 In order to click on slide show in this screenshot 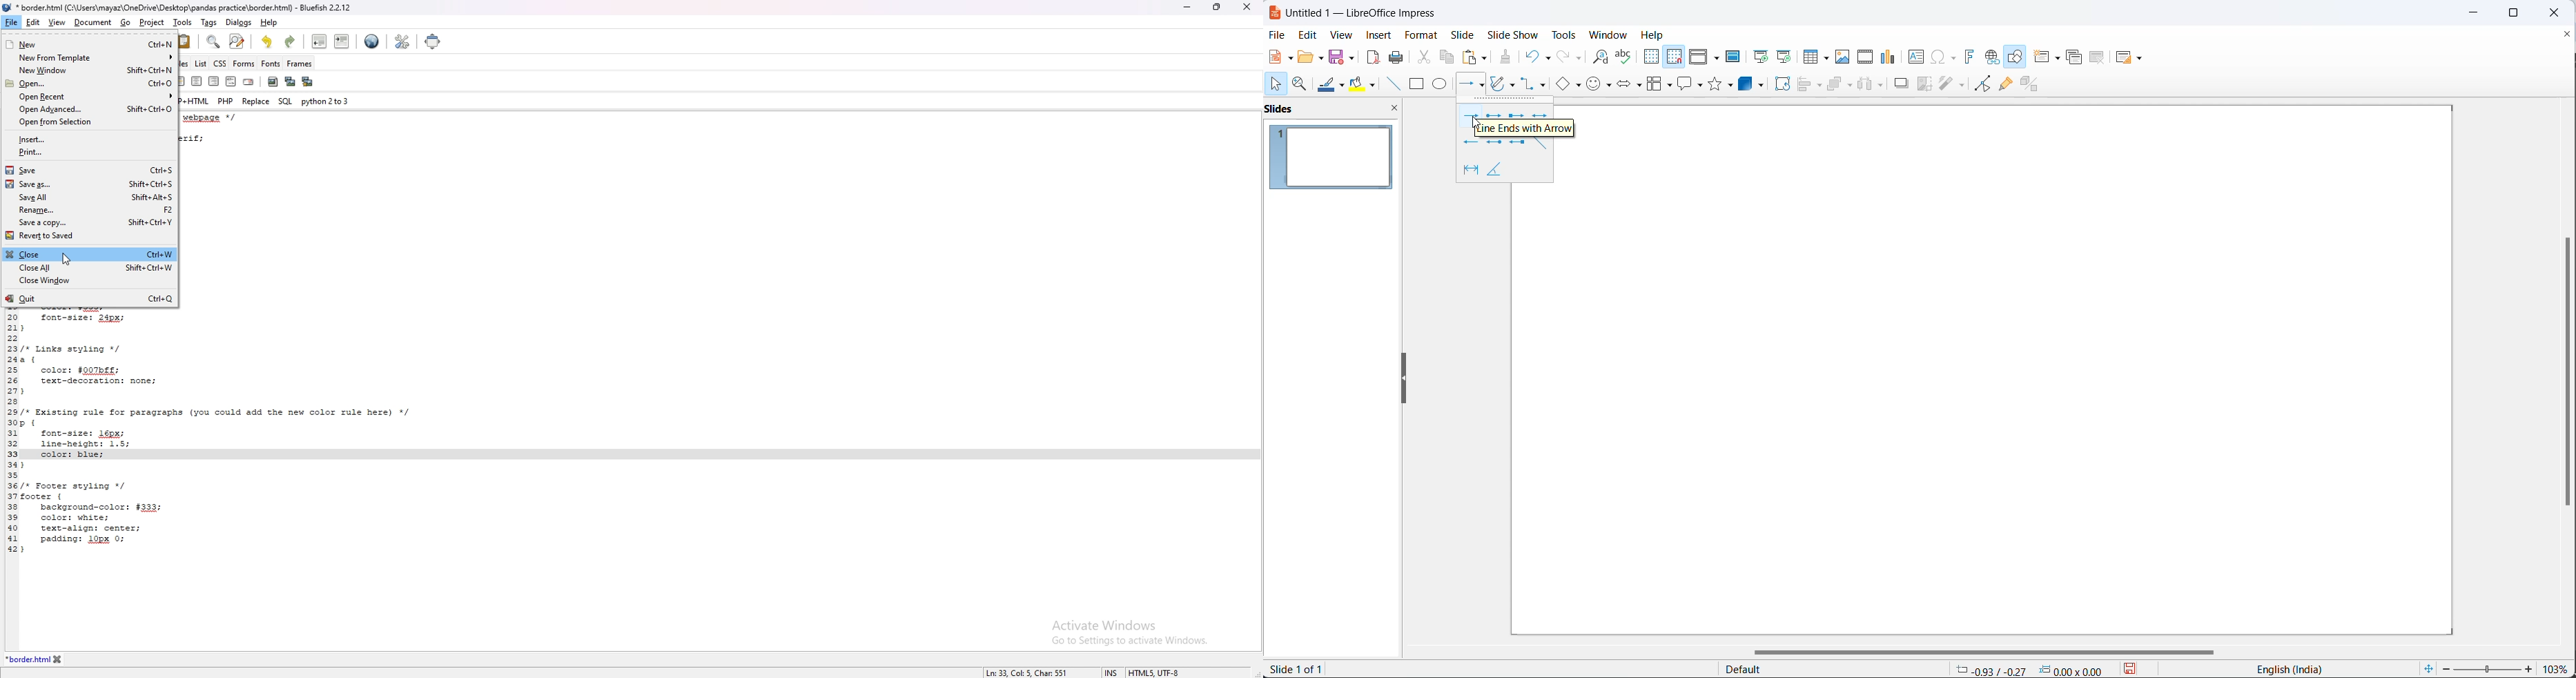, I will do `click(1510, 35)`.